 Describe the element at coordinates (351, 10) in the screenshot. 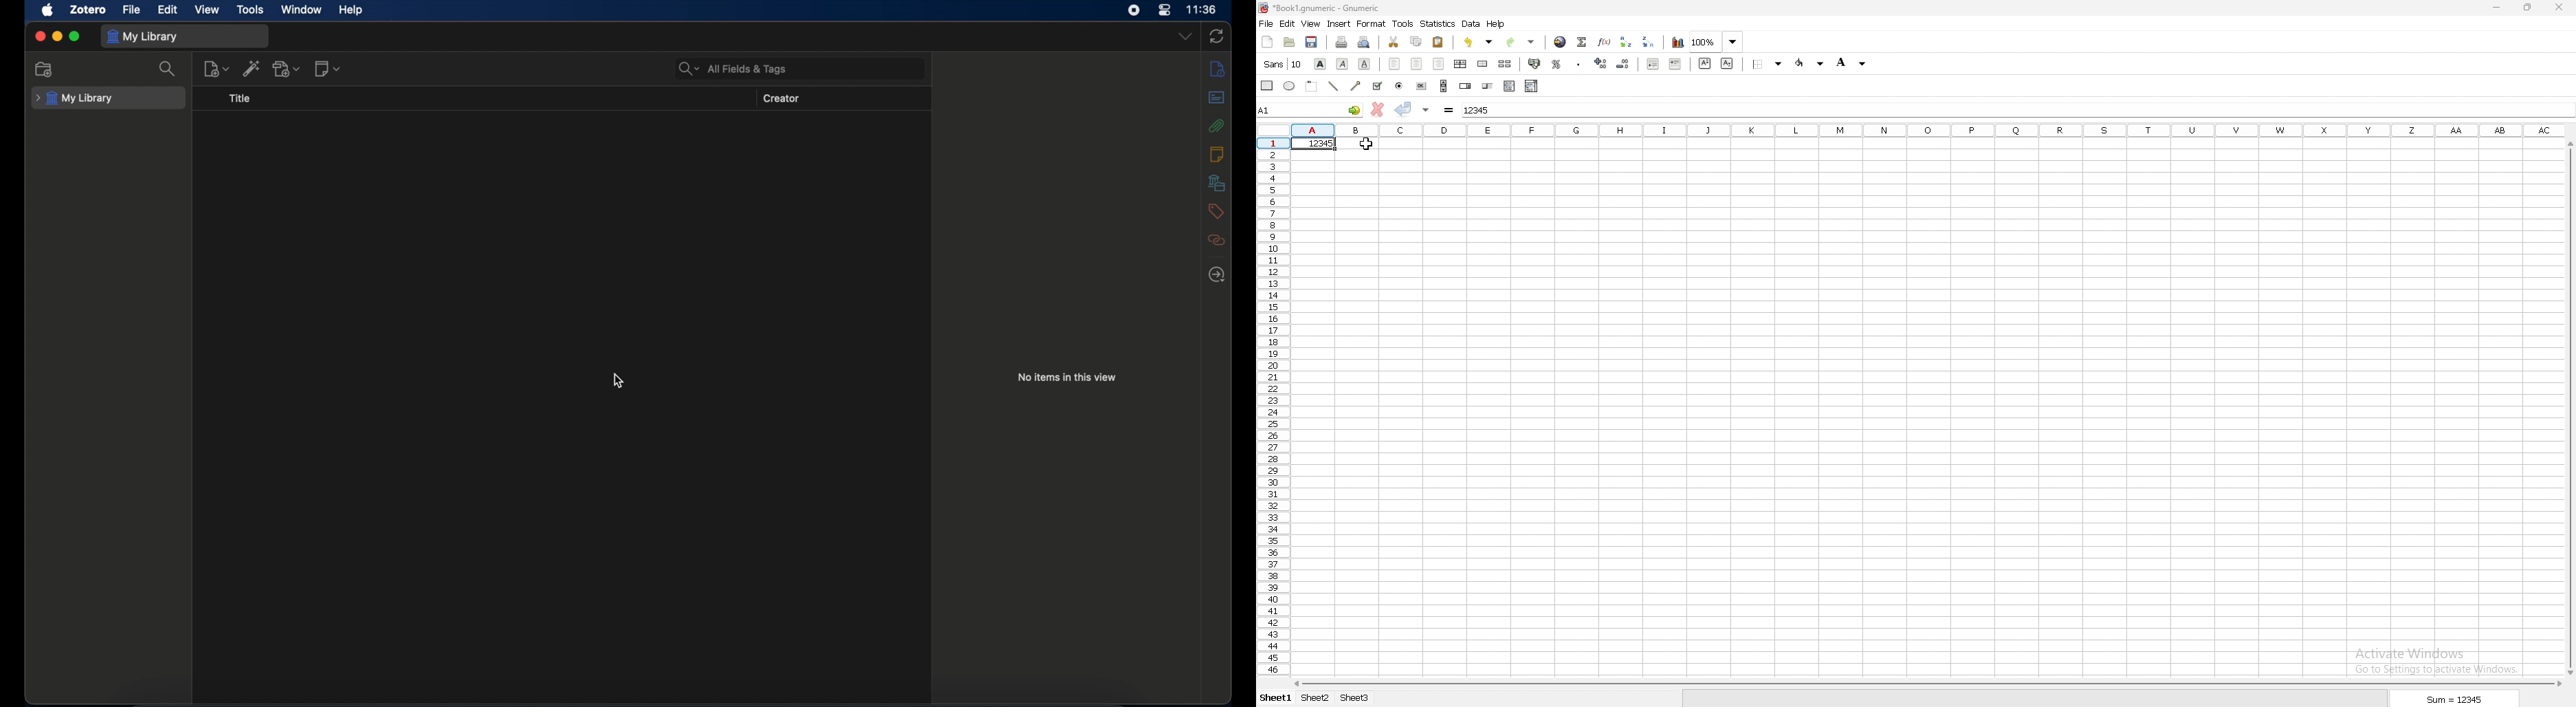

I see `help` at that location.